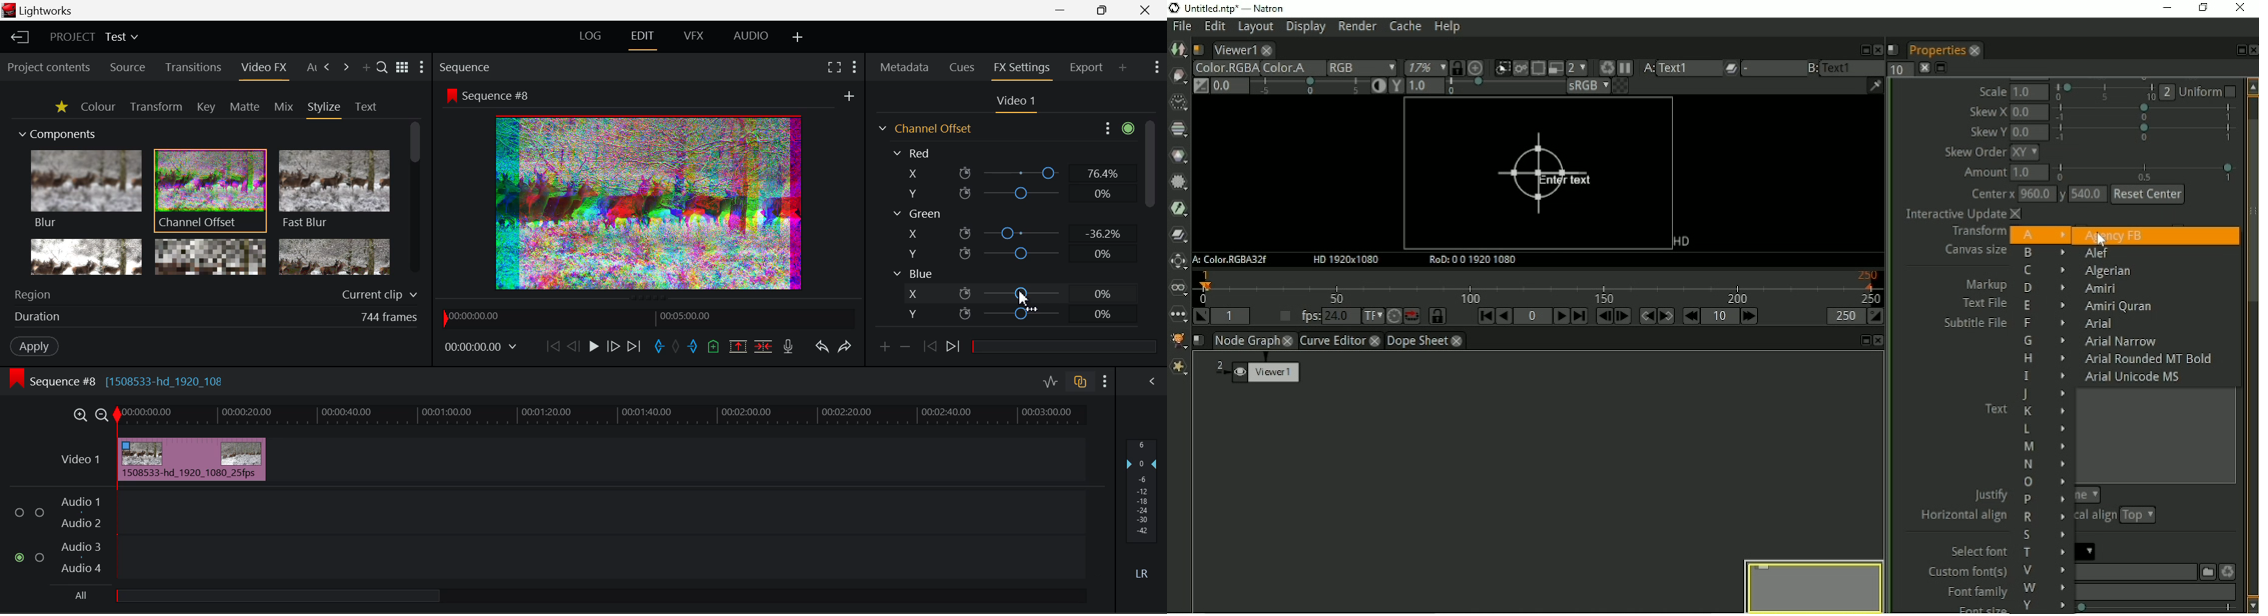 Image resolution: width=2268 pixels, height=616 pixels. What do you see at coordinates (103, 416) in the screenshot?
I see `Timeline Zoom Out` at bounding box center [103, 416].